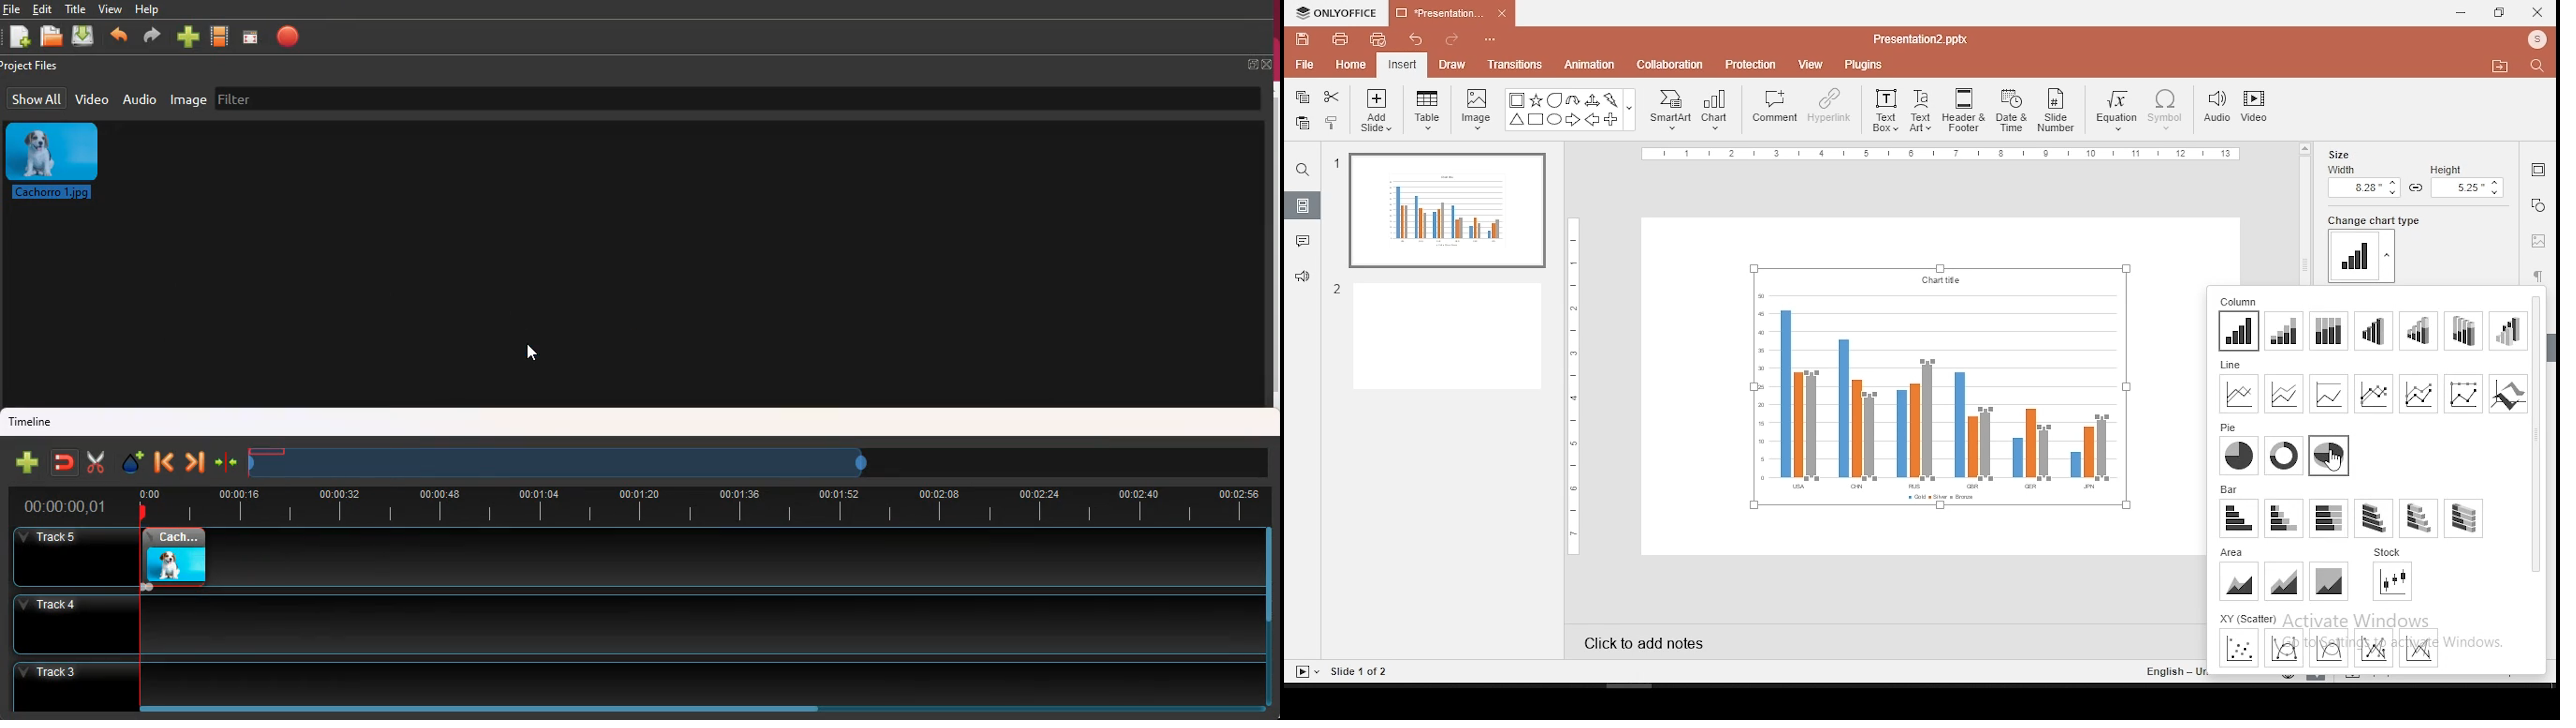 This screenshot has height=728, width=2576. I want to click on cut, so click(95, 460).